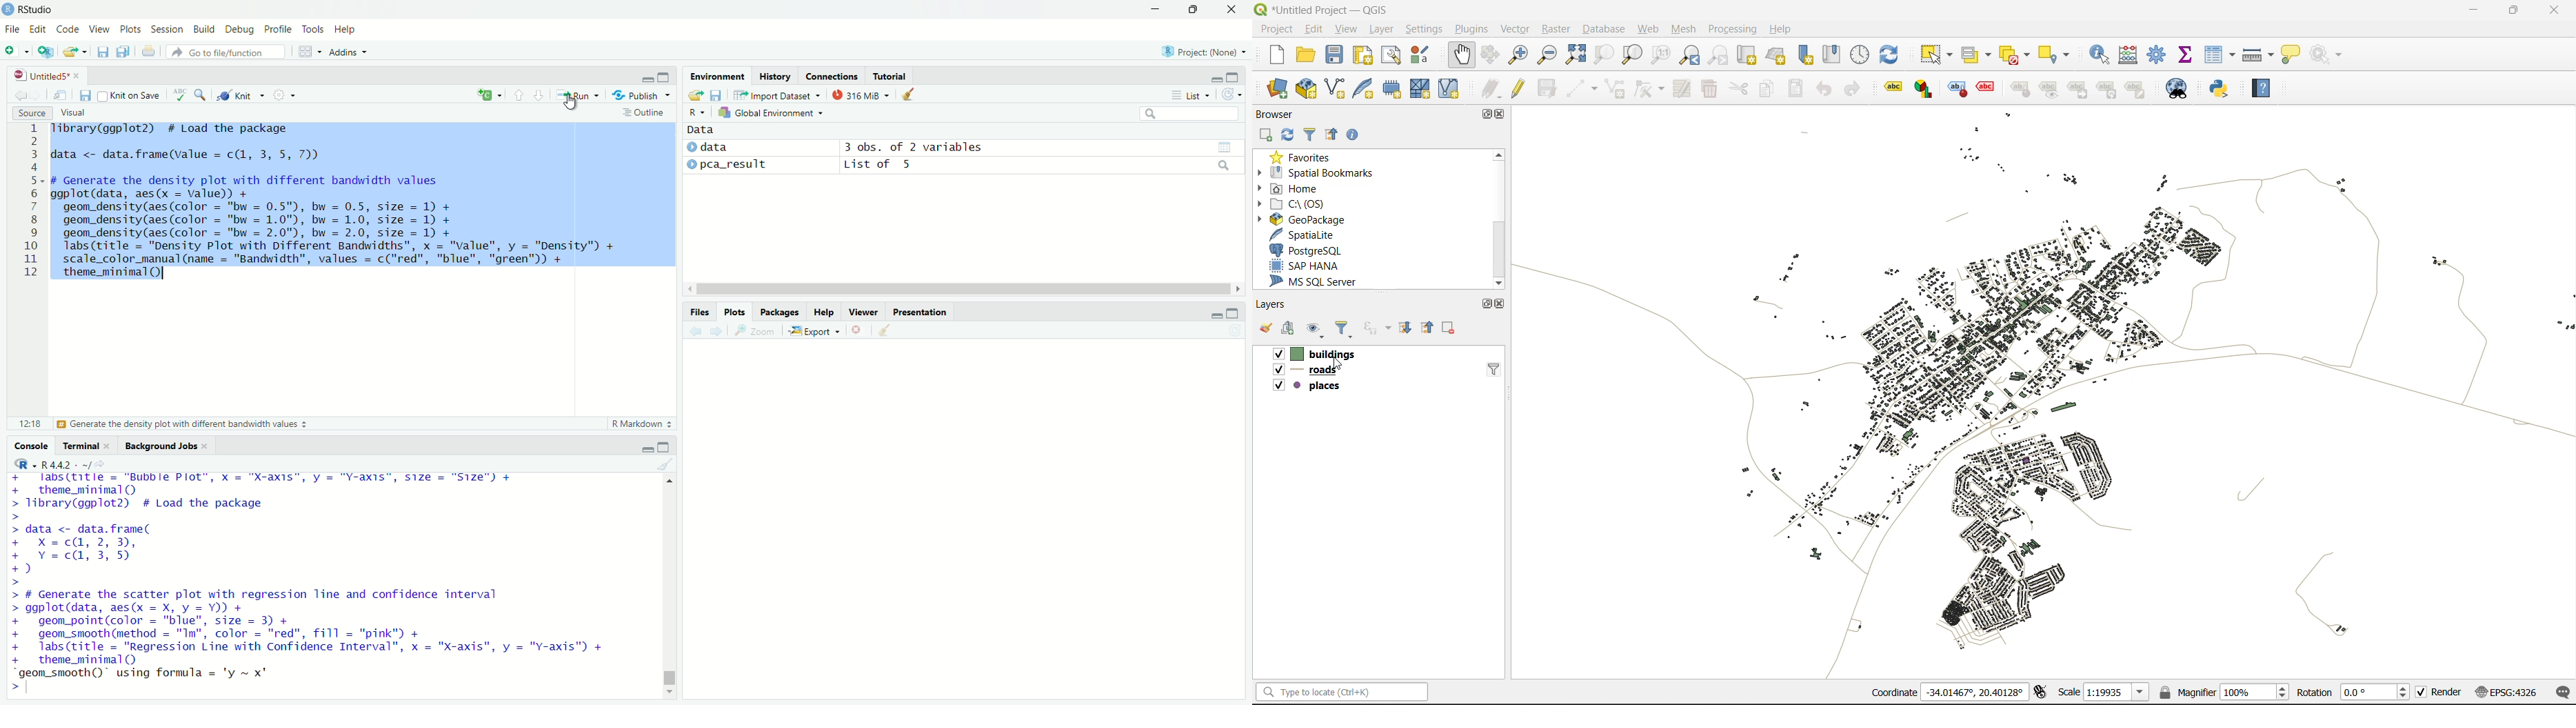  What do you see at coordinates (1748, 57) in the screenshot?
I see `new map view` at bounding box center [1748, 57].